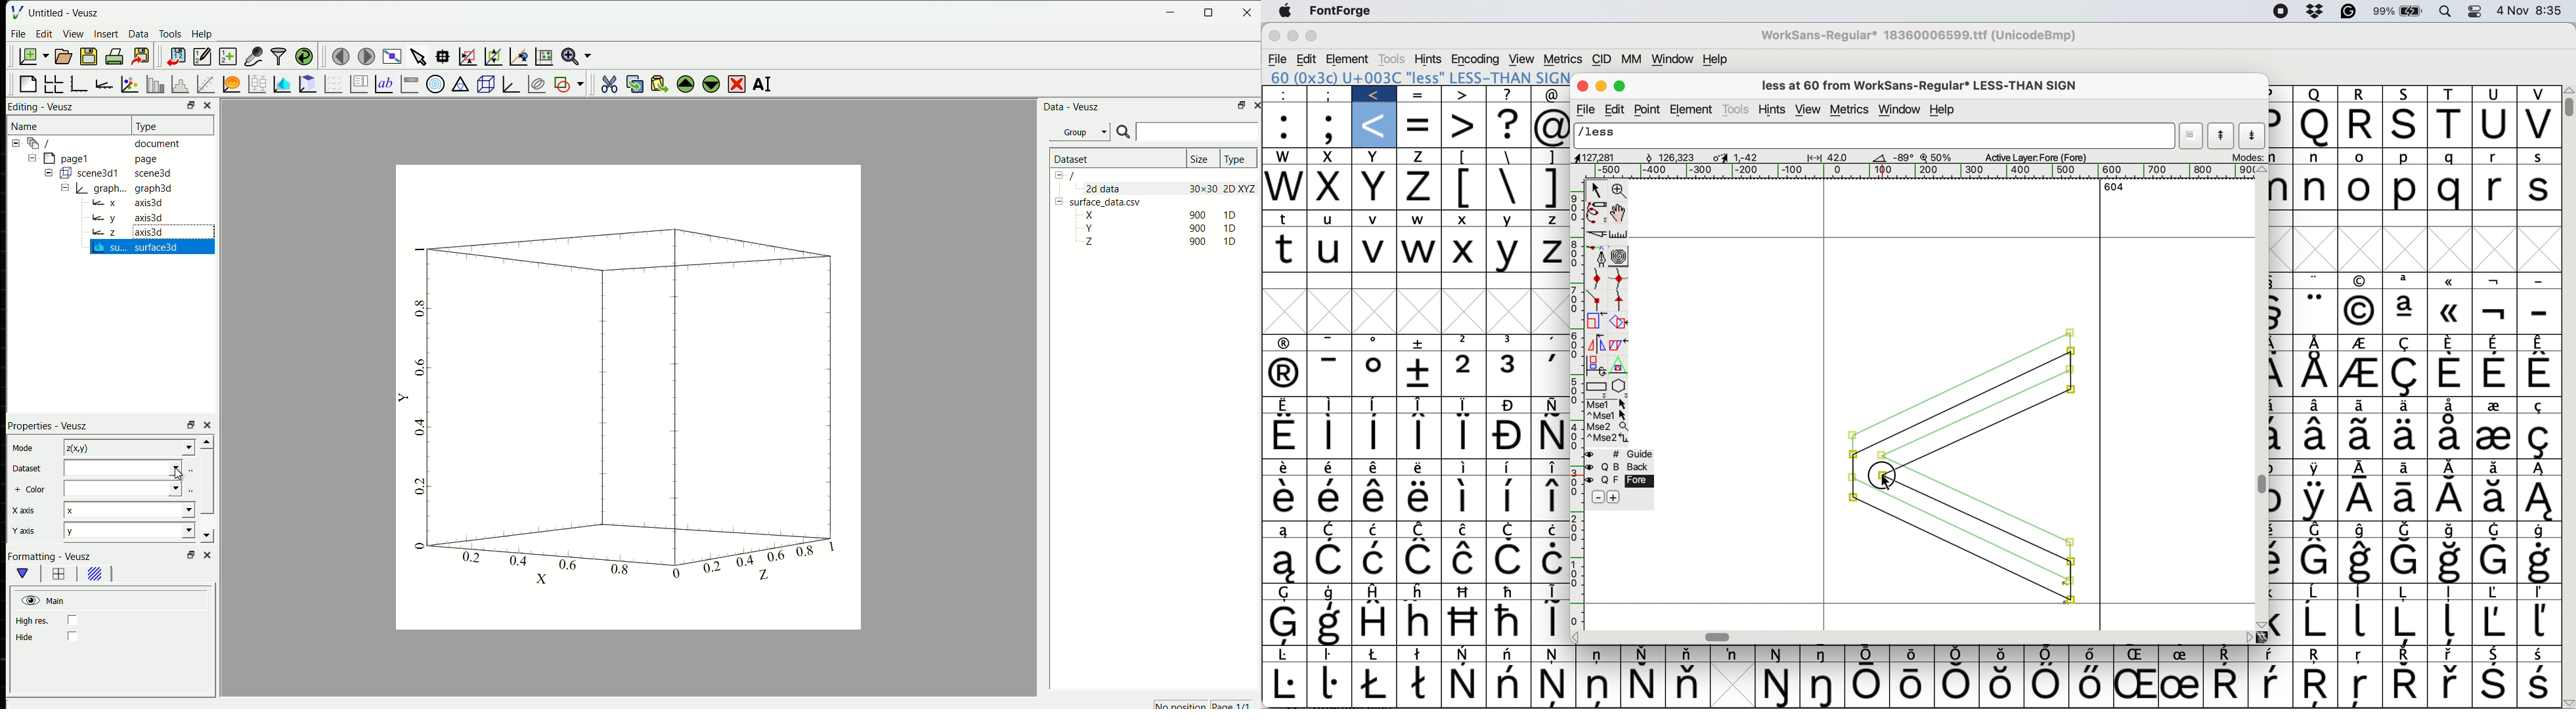 This screenshot has width=2576, height=728. I want to click on Symbol, so click(1555, 685).